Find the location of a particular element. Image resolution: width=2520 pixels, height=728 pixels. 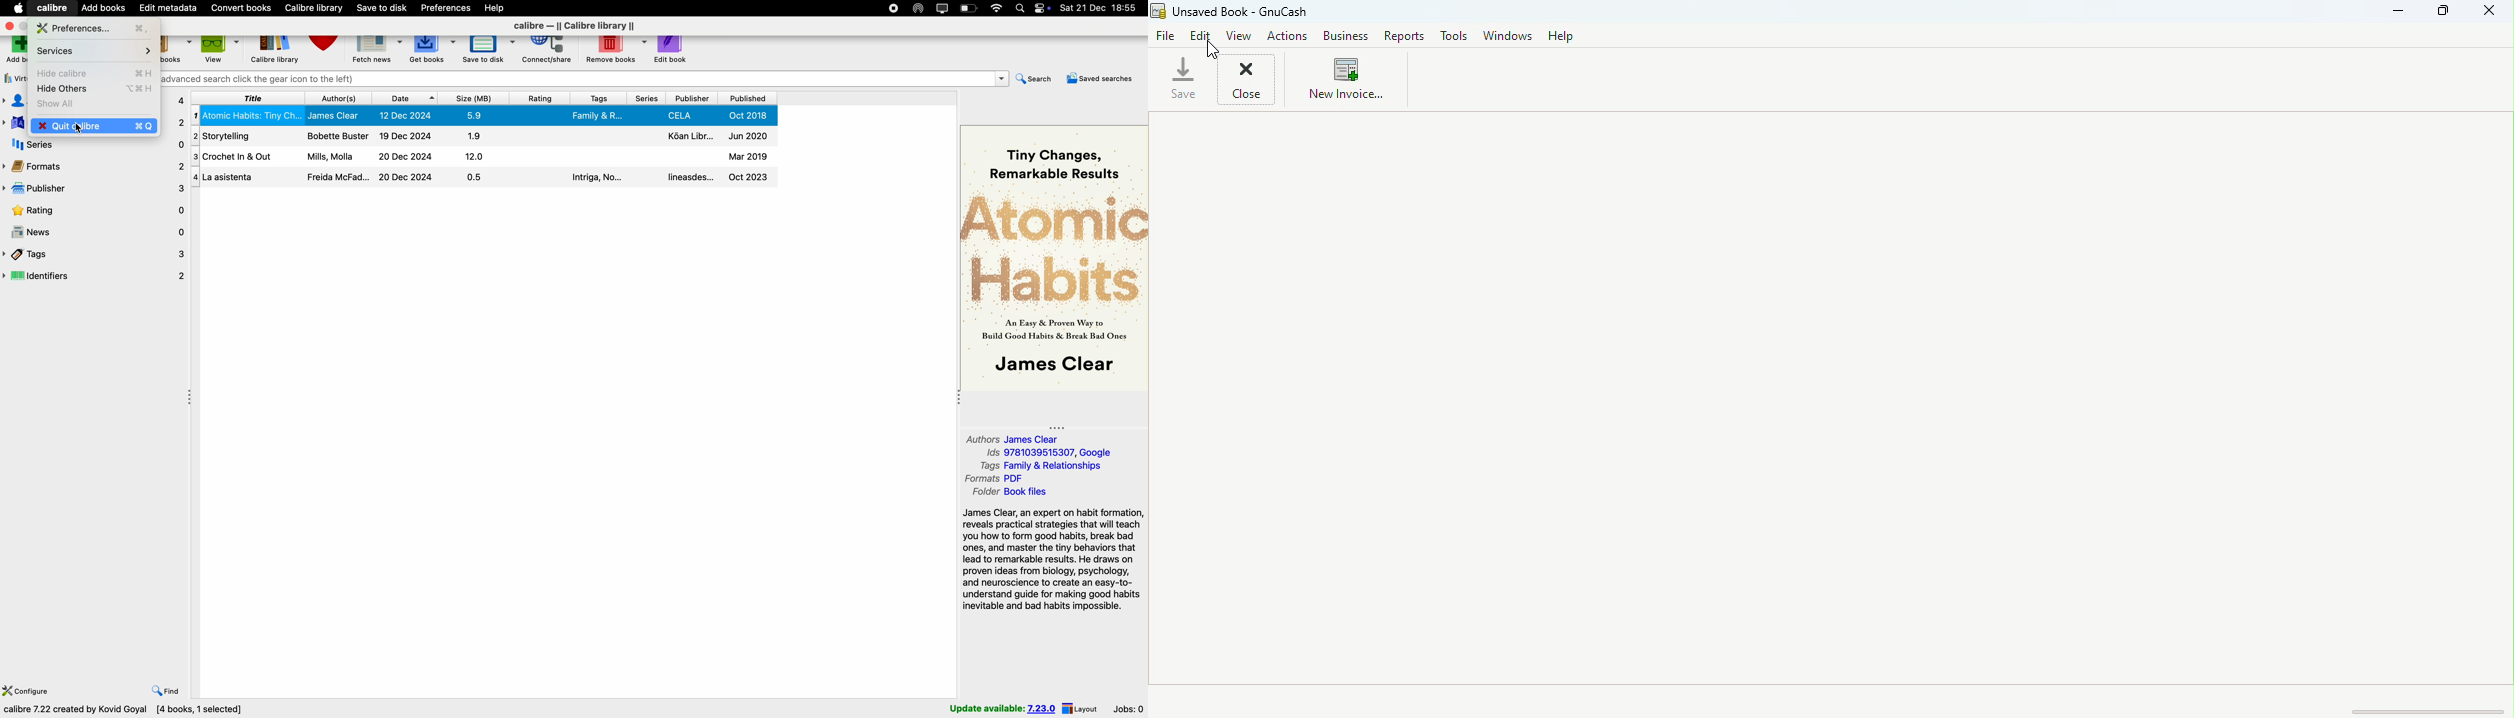

services is located at coordinates (93, 51).